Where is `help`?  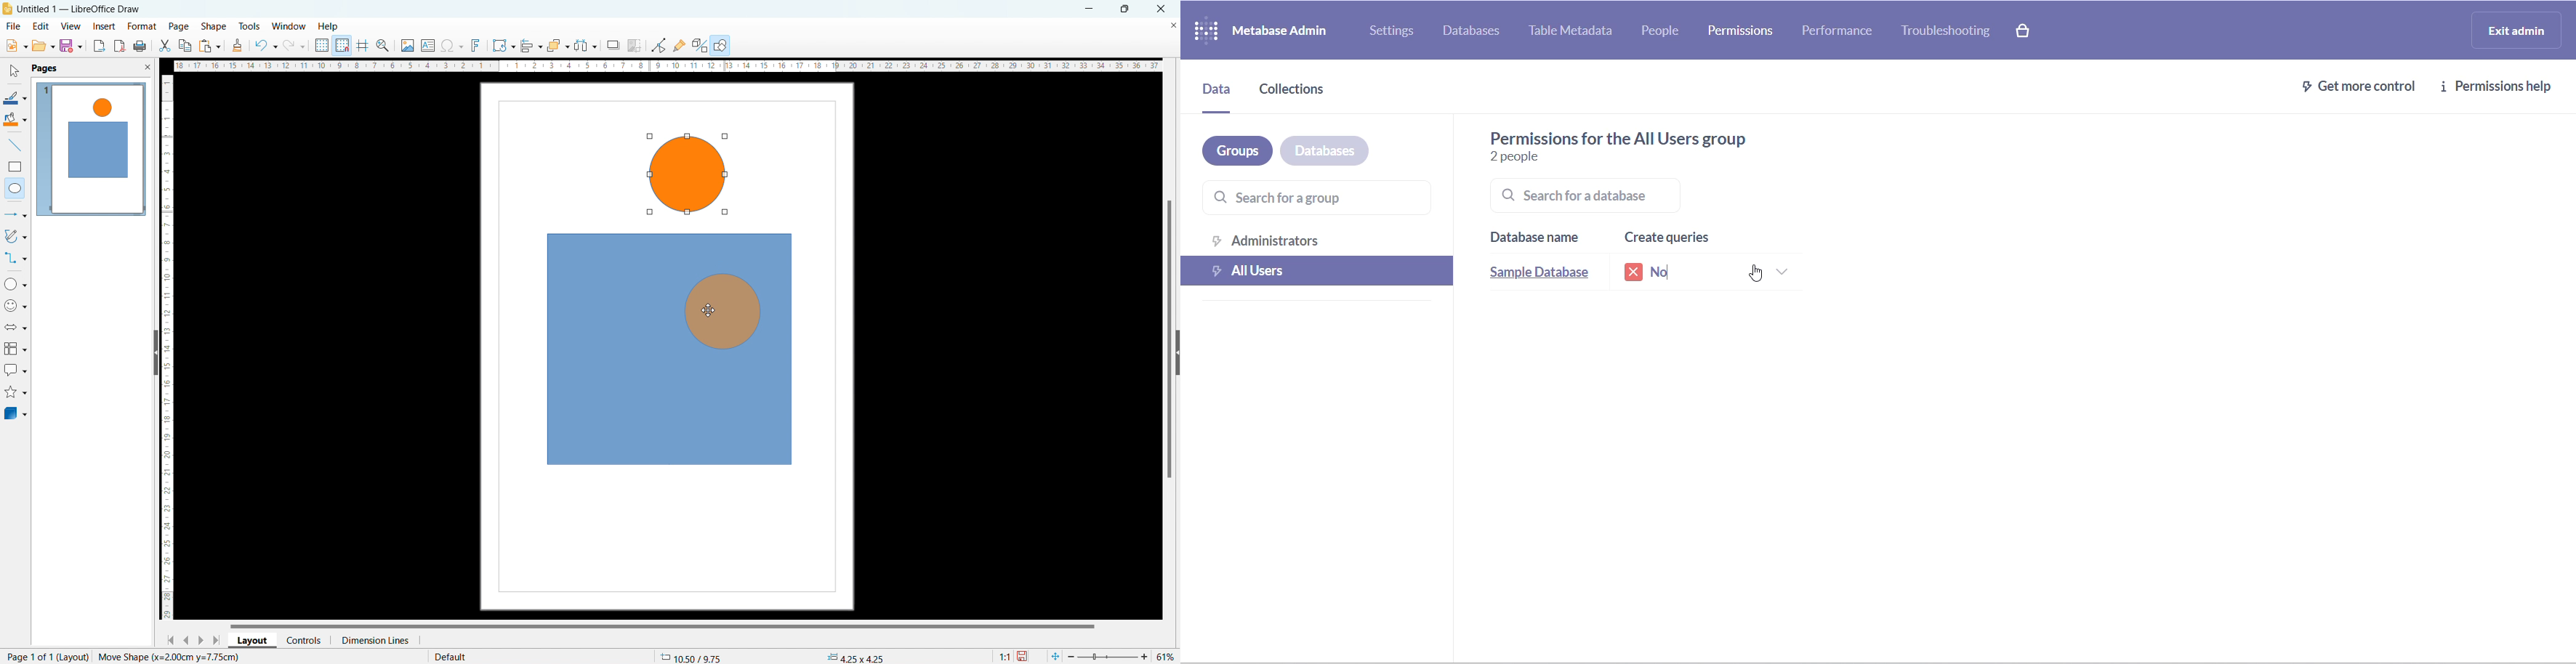
help is located at coordinates (329, 27).